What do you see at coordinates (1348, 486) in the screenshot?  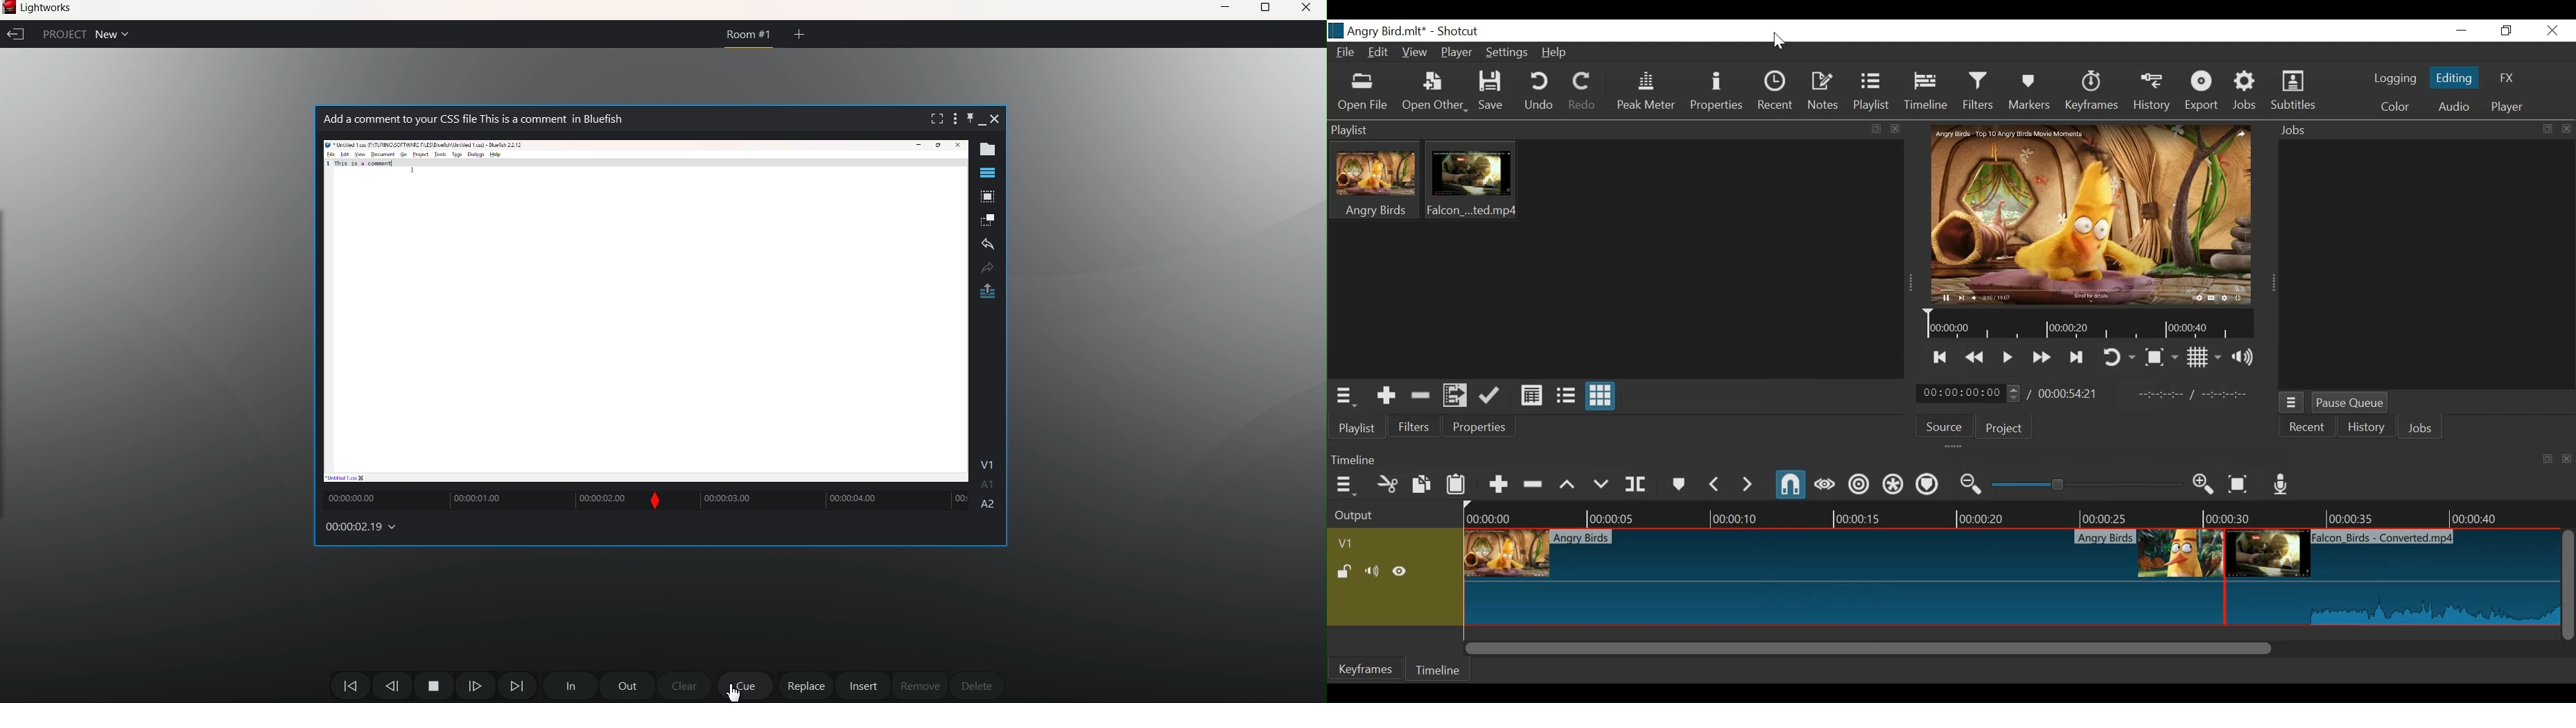 I see `Timeline menu` at bounding box center [1348, 486].